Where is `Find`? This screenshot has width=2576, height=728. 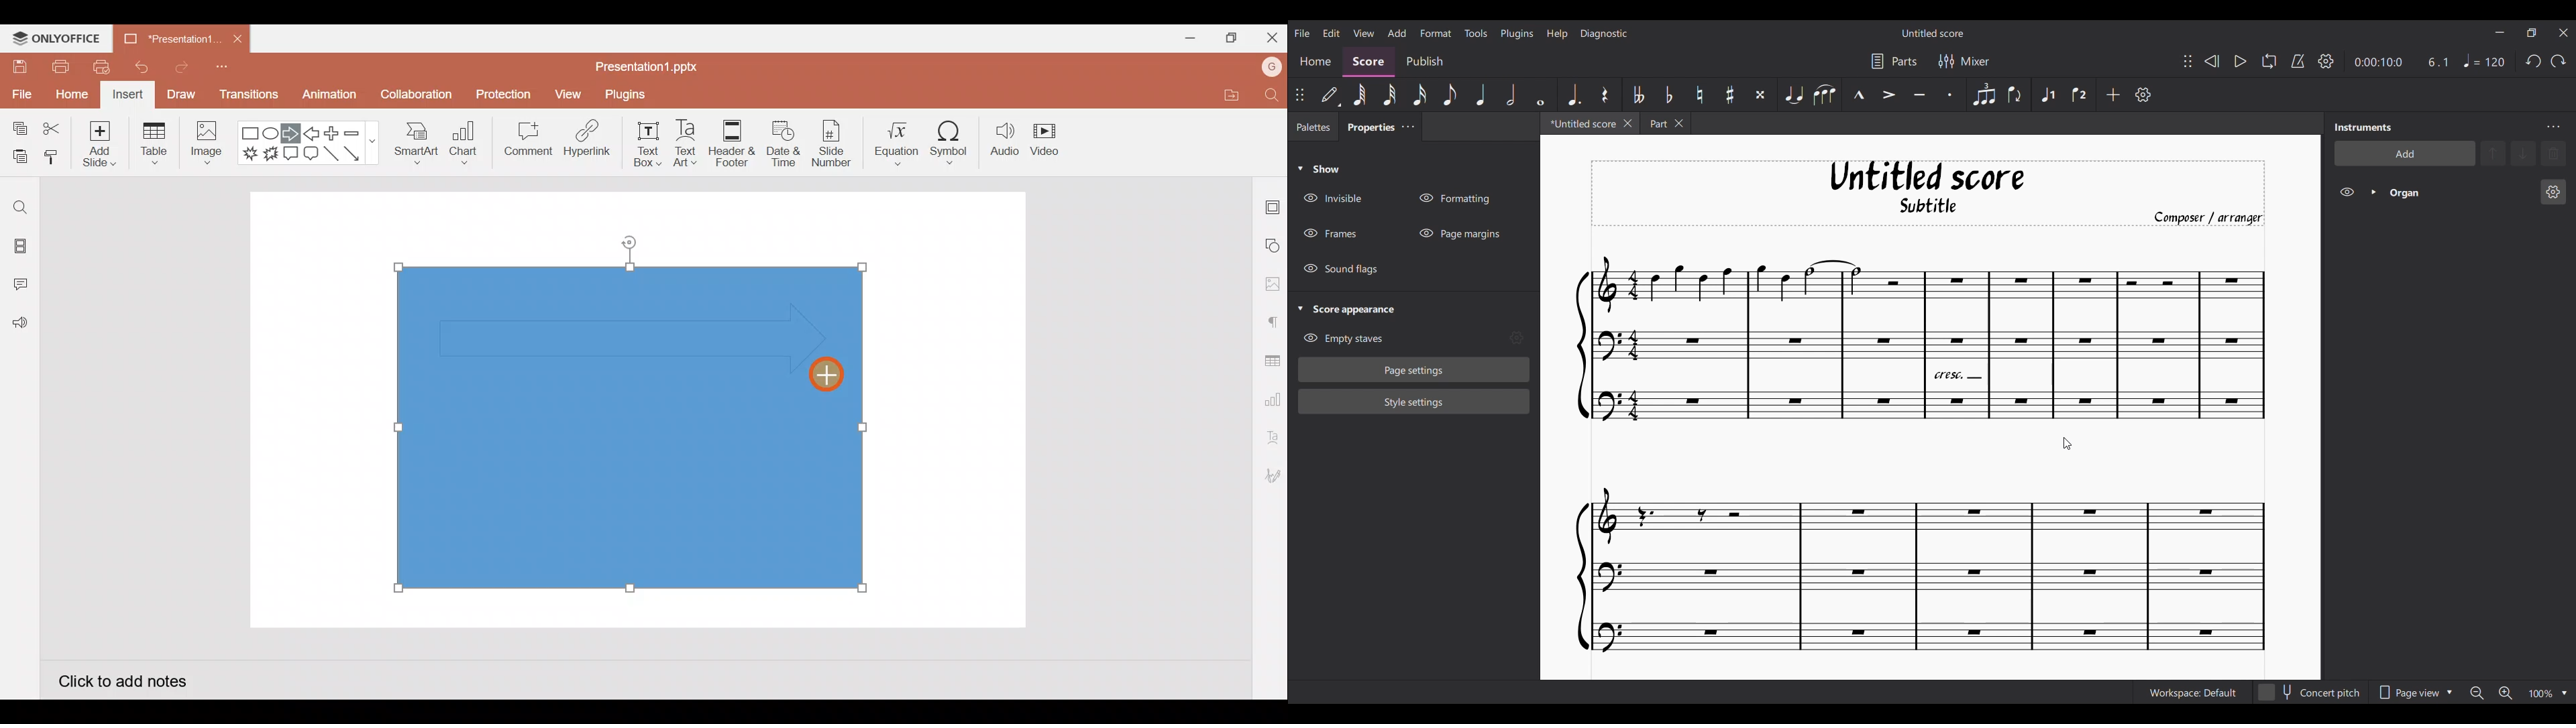 Find is located at coordinates (20, 207).